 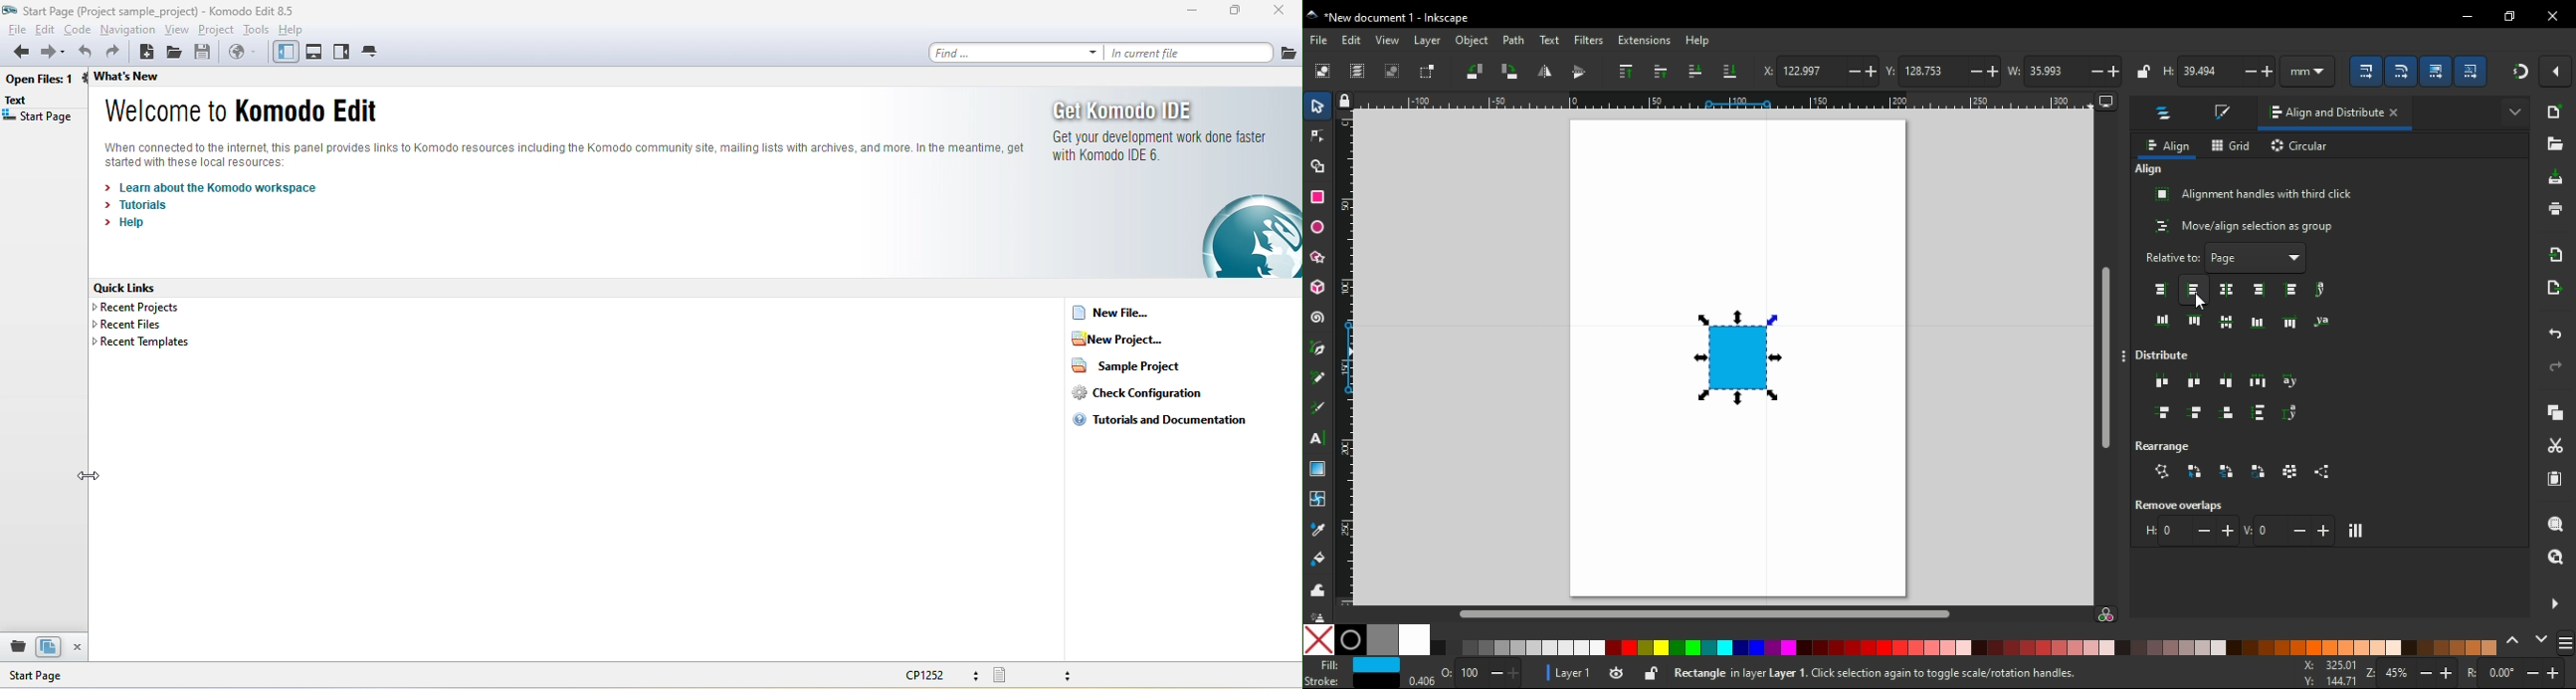 I want to click on distribute anchors horizontally , so click(x=2292, y=381).